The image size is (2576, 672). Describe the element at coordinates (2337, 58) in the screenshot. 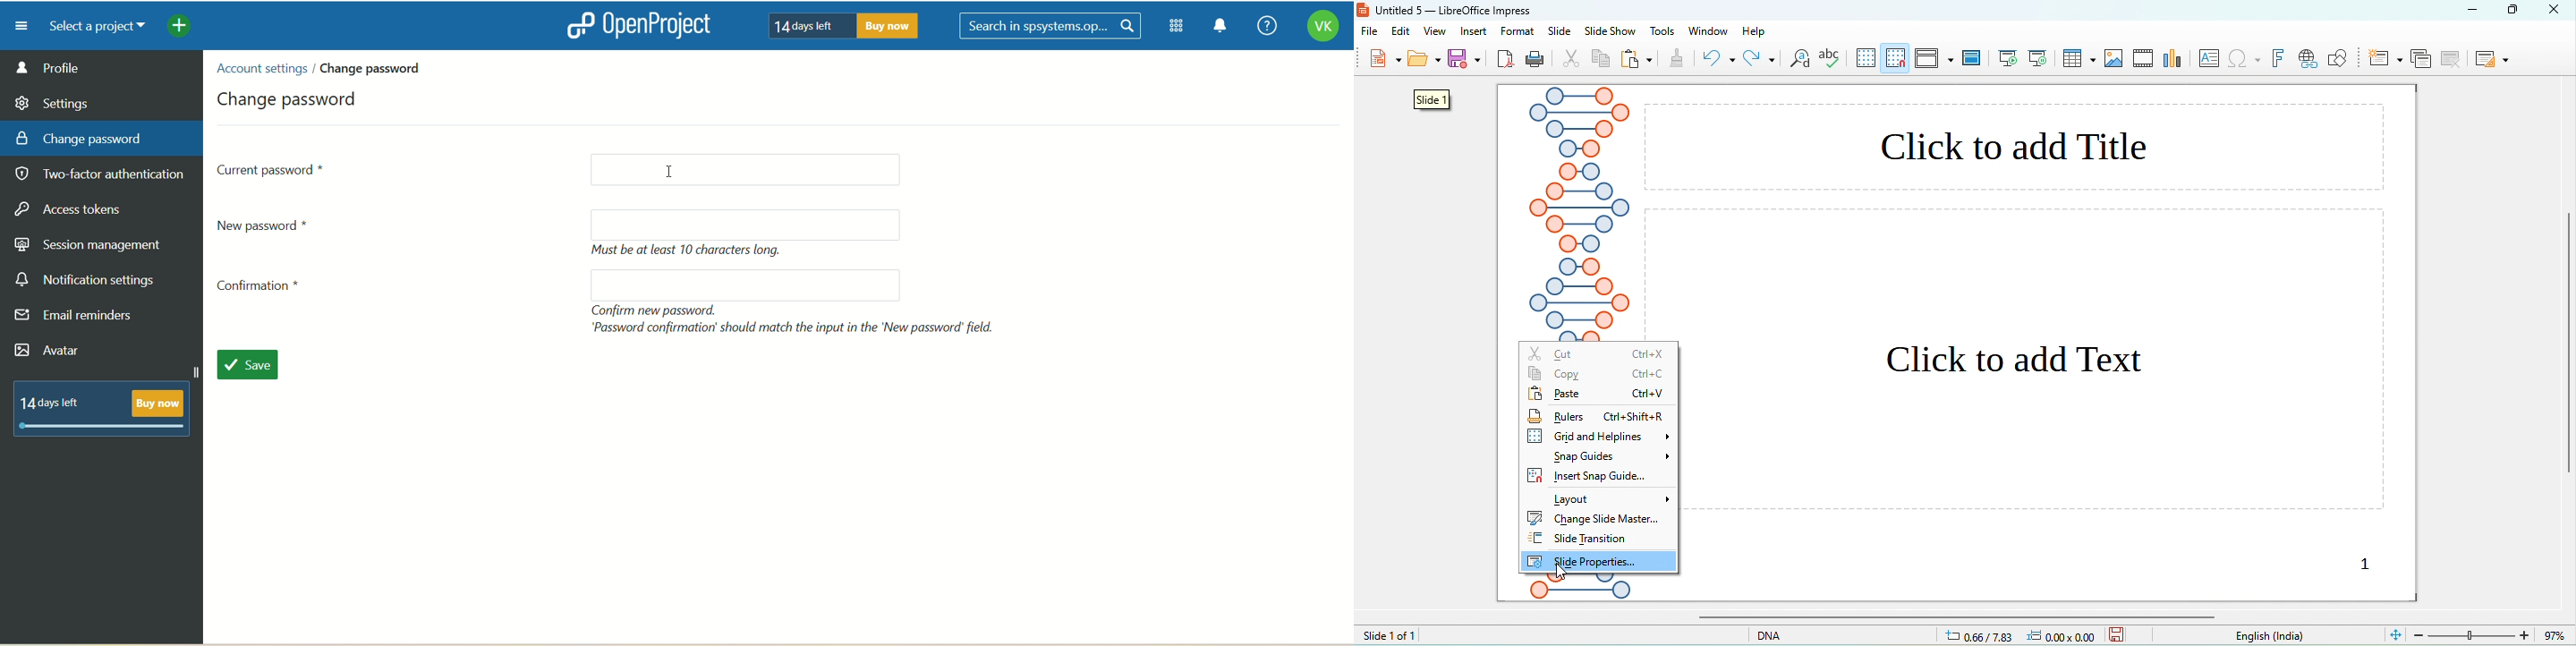

I see `show draw functions` at that location.